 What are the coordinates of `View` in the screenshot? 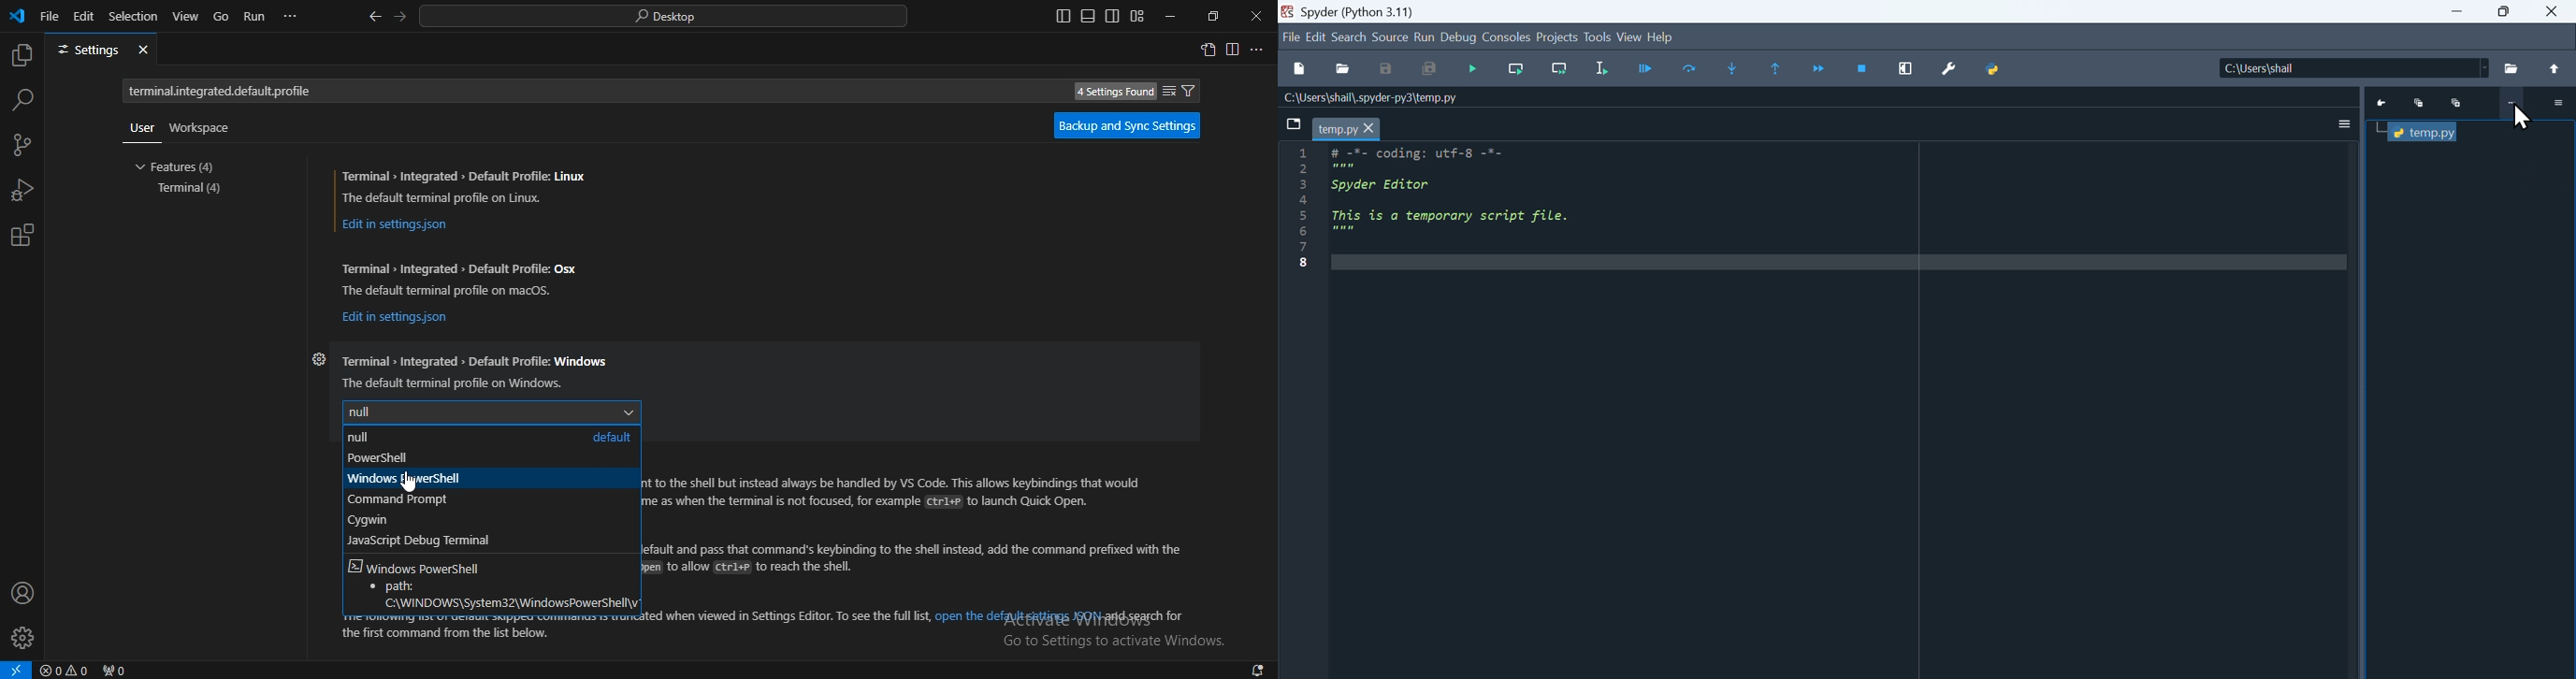 It's located at (1629, 37).